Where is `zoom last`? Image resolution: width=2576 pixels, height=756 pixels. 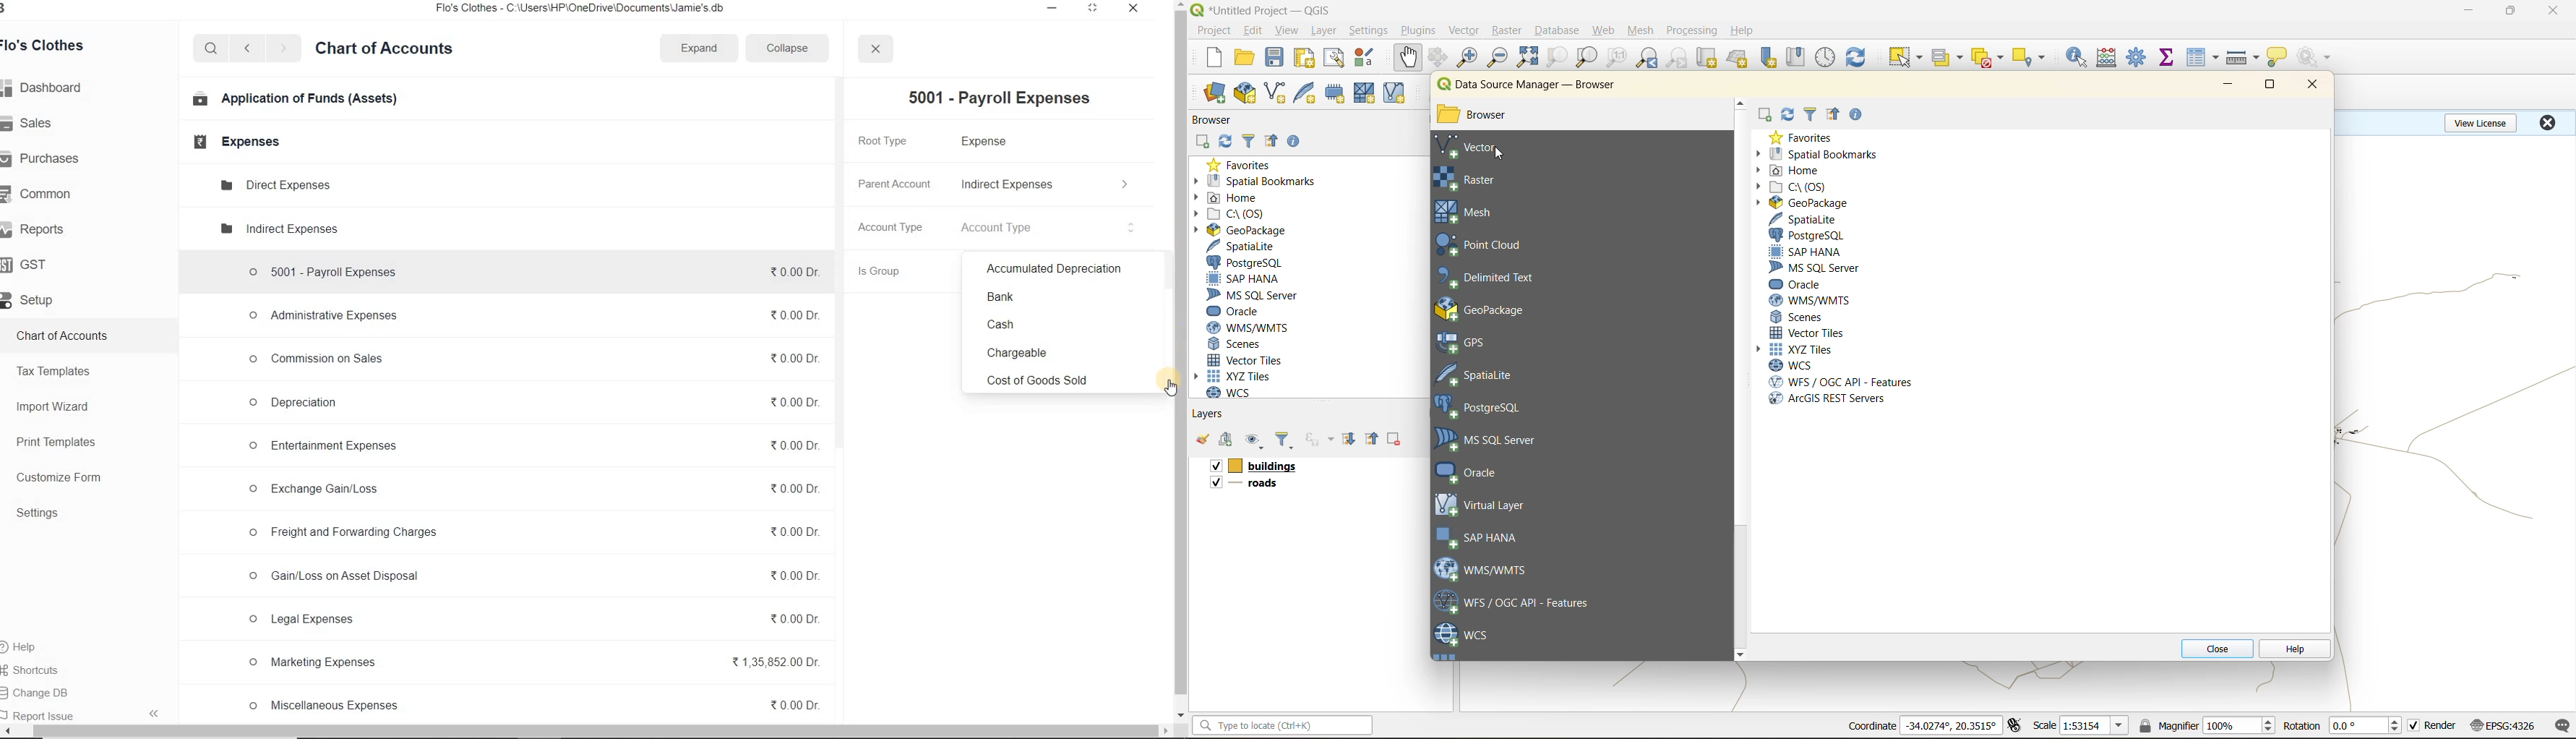
zoom last is located at coordinates (1647, 58).